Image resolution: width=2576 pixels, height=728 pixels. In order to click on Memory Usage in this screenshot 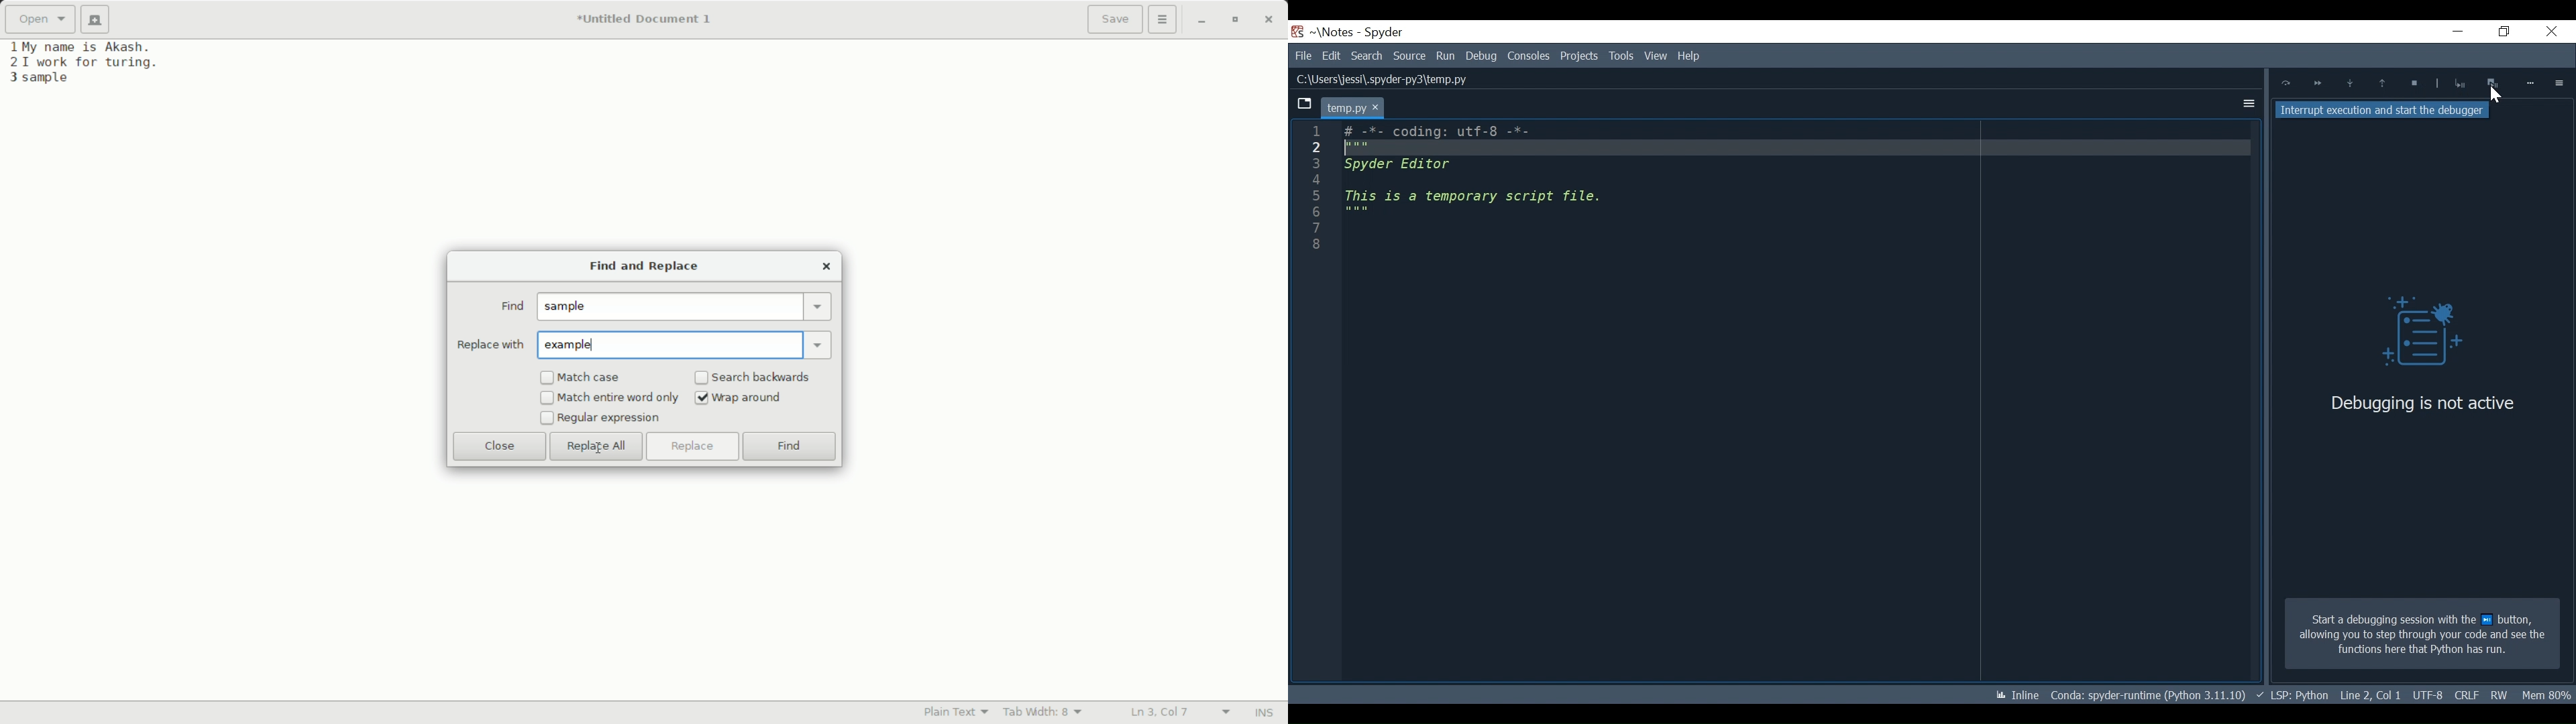, I will do `click(2548, 694)`.